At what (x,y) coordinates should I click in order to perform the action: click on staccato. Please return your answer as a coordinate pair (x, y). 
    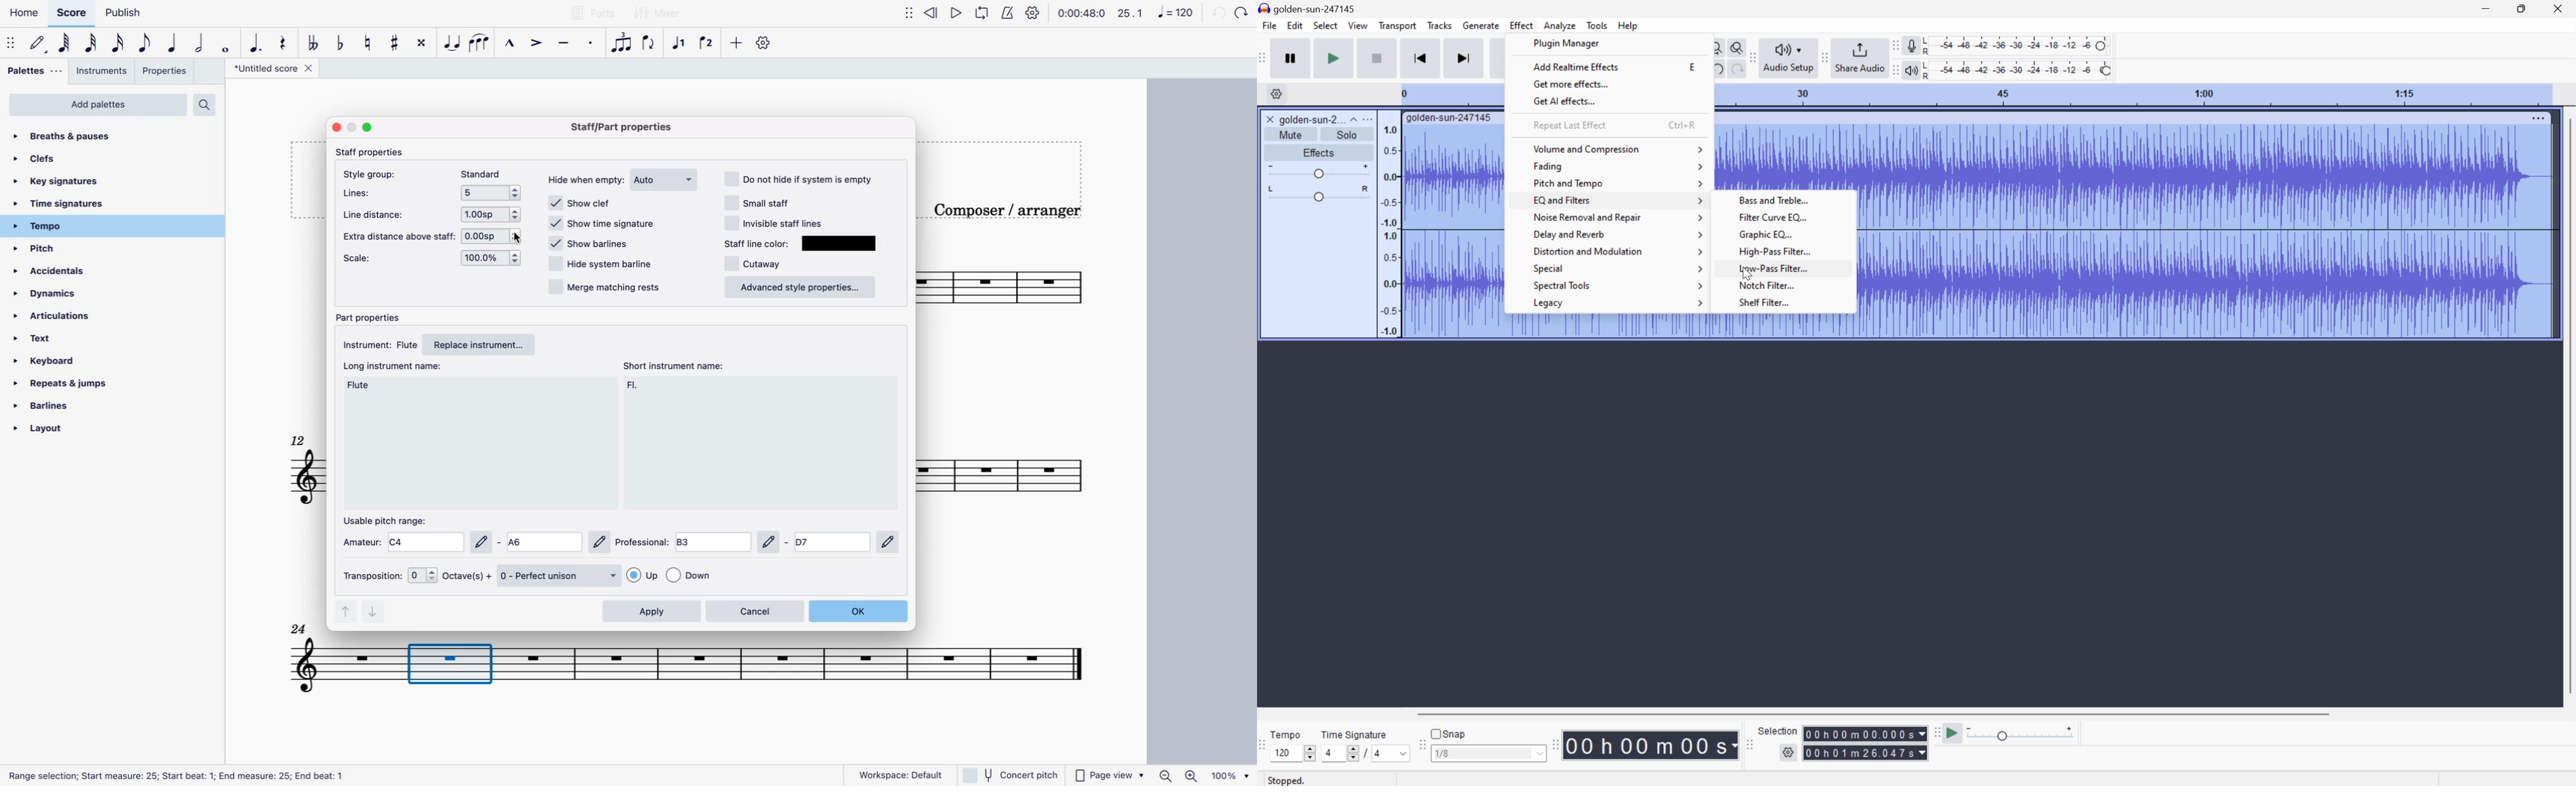
    Looking at the image, I should click on (594, 46).